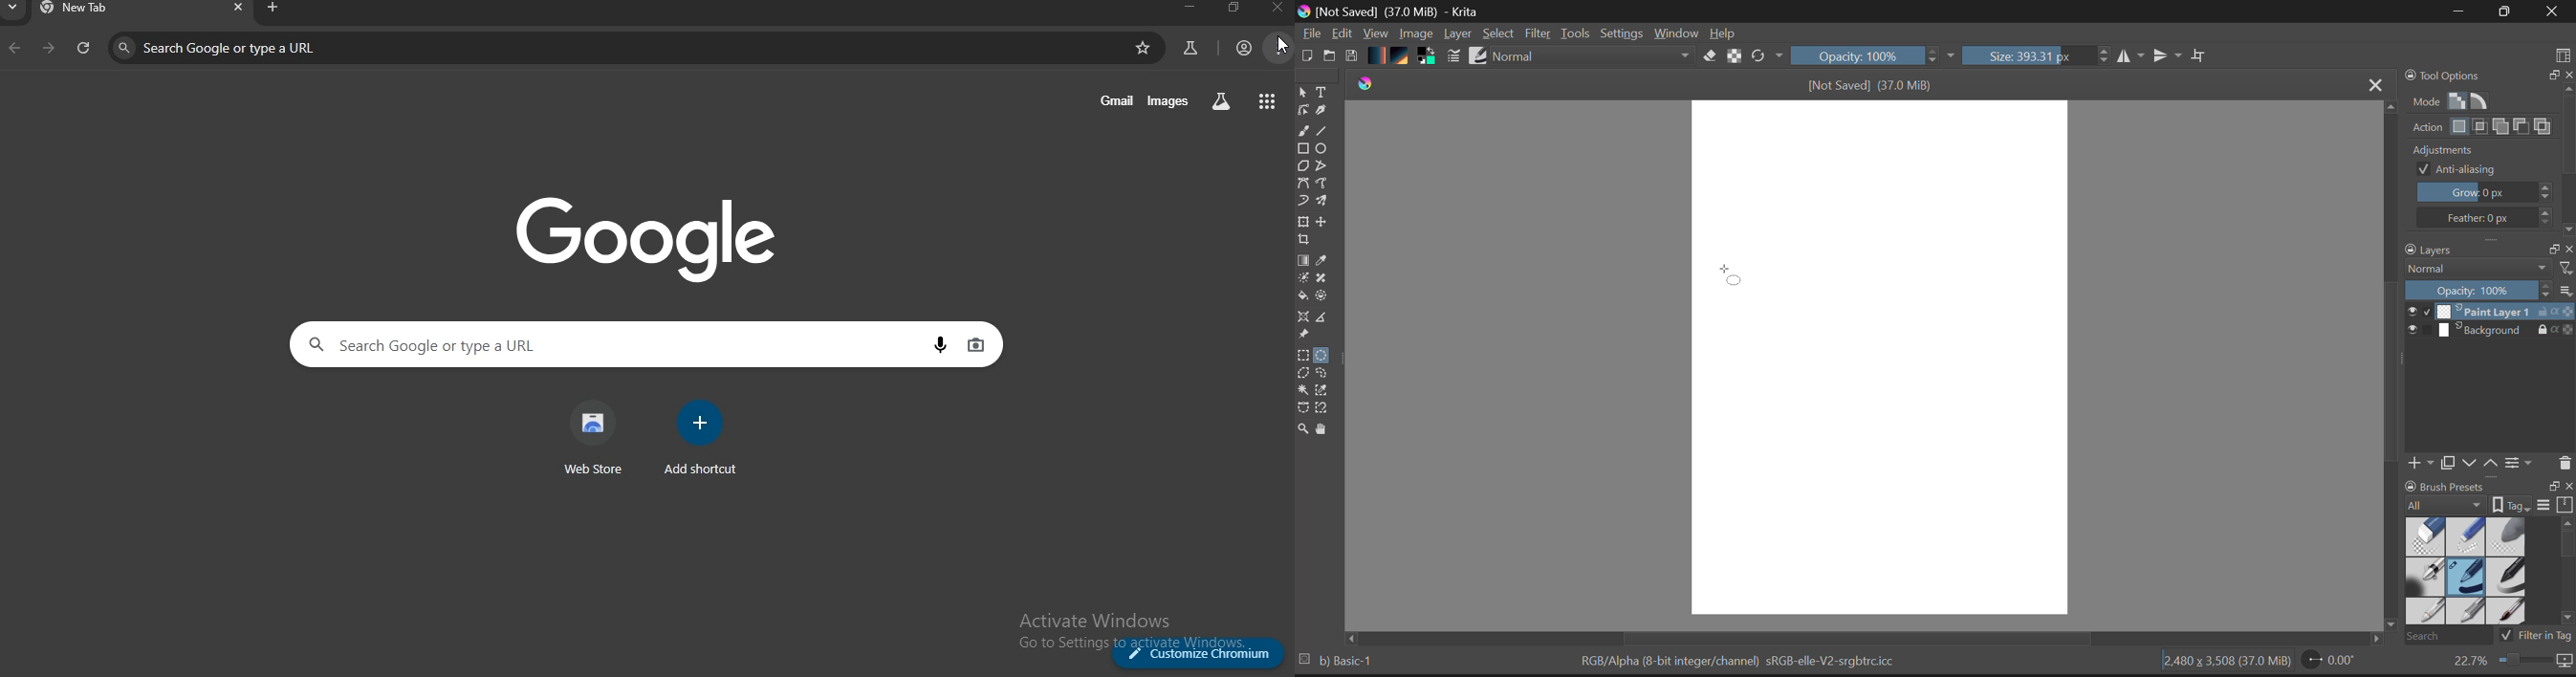 The width and height of the screenshot is (2576, 700). Describe the element at coordinates (1767, 57) in the screenshot. I see `Refresh` at that location.